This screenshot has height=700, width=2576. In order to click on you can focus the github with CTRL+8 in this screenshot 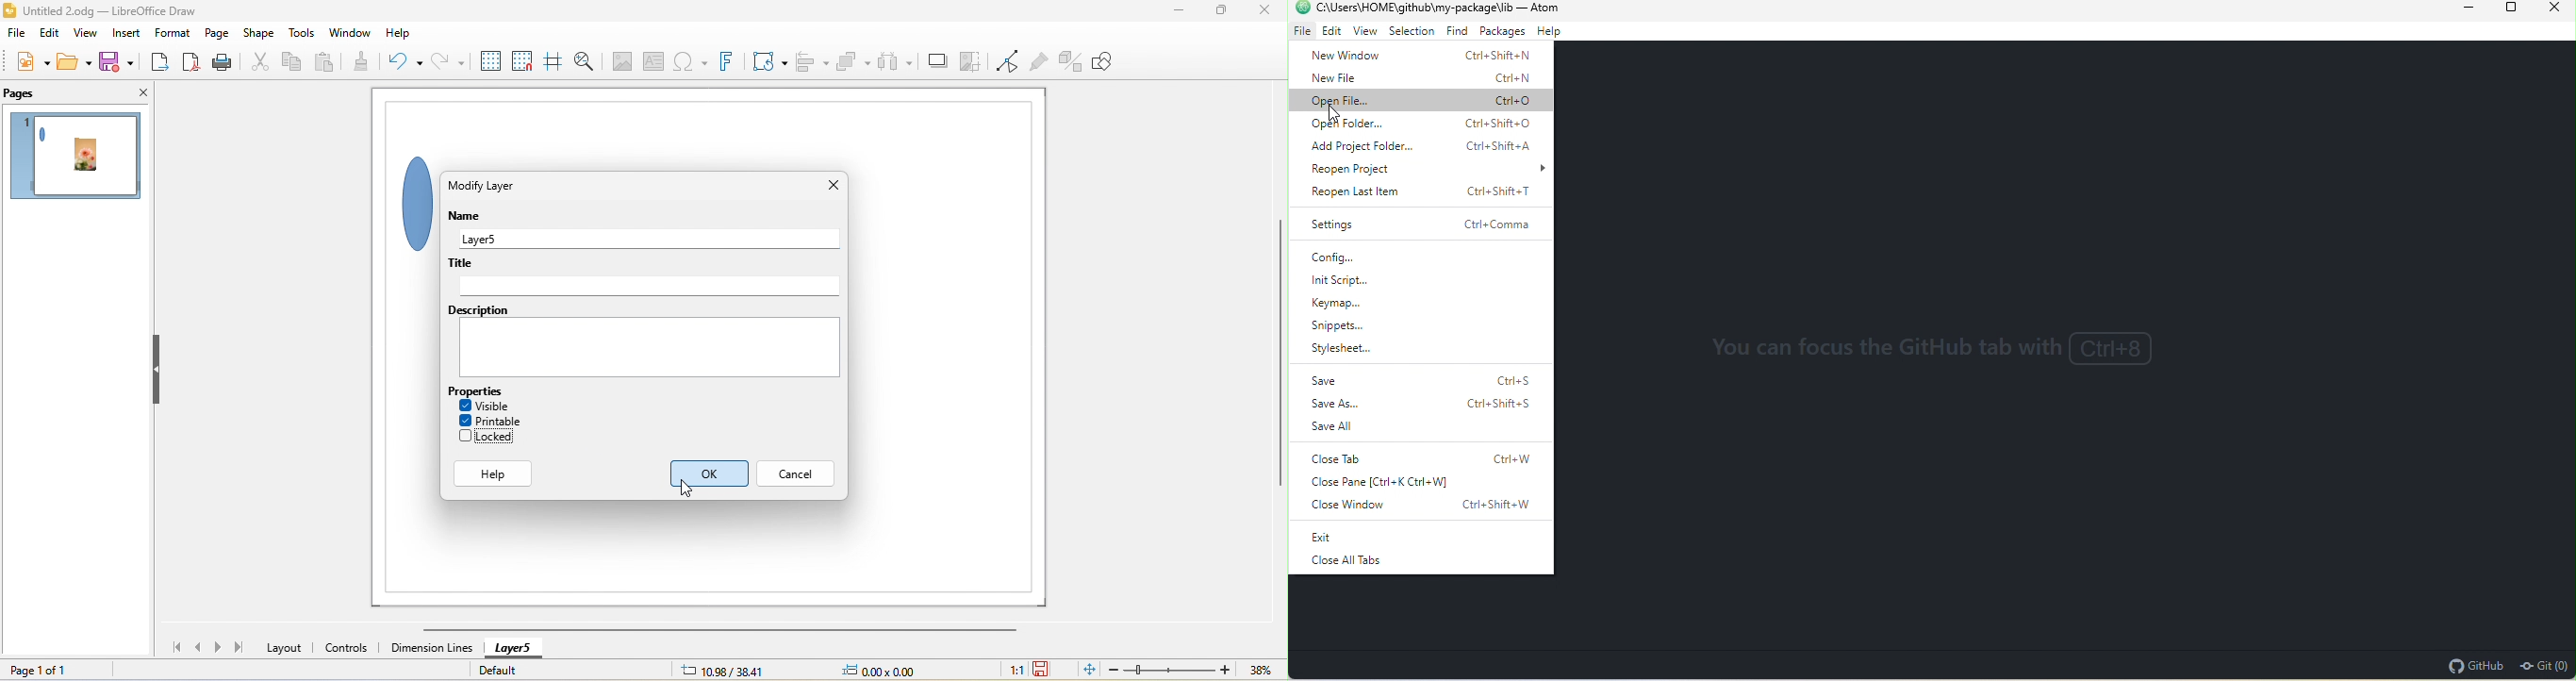, I will do `click(1940, 351)`.